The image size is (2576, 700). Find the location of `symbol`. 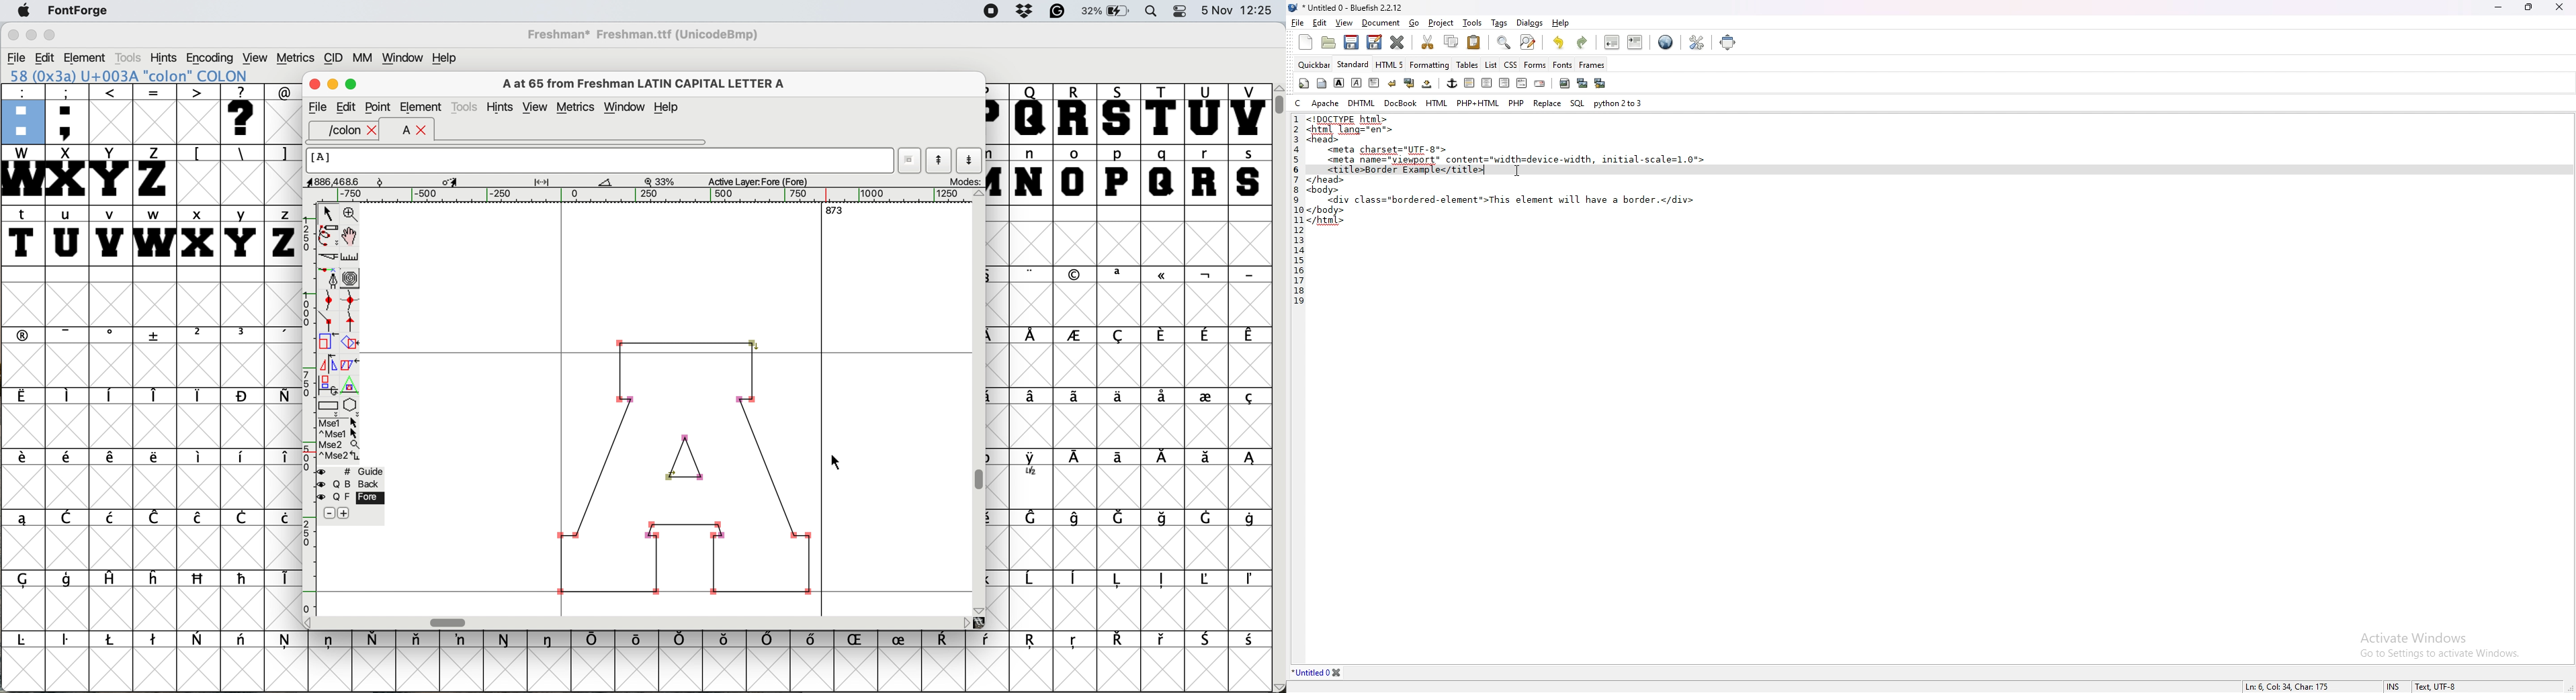

symbol is located at coordinates (198, 519).